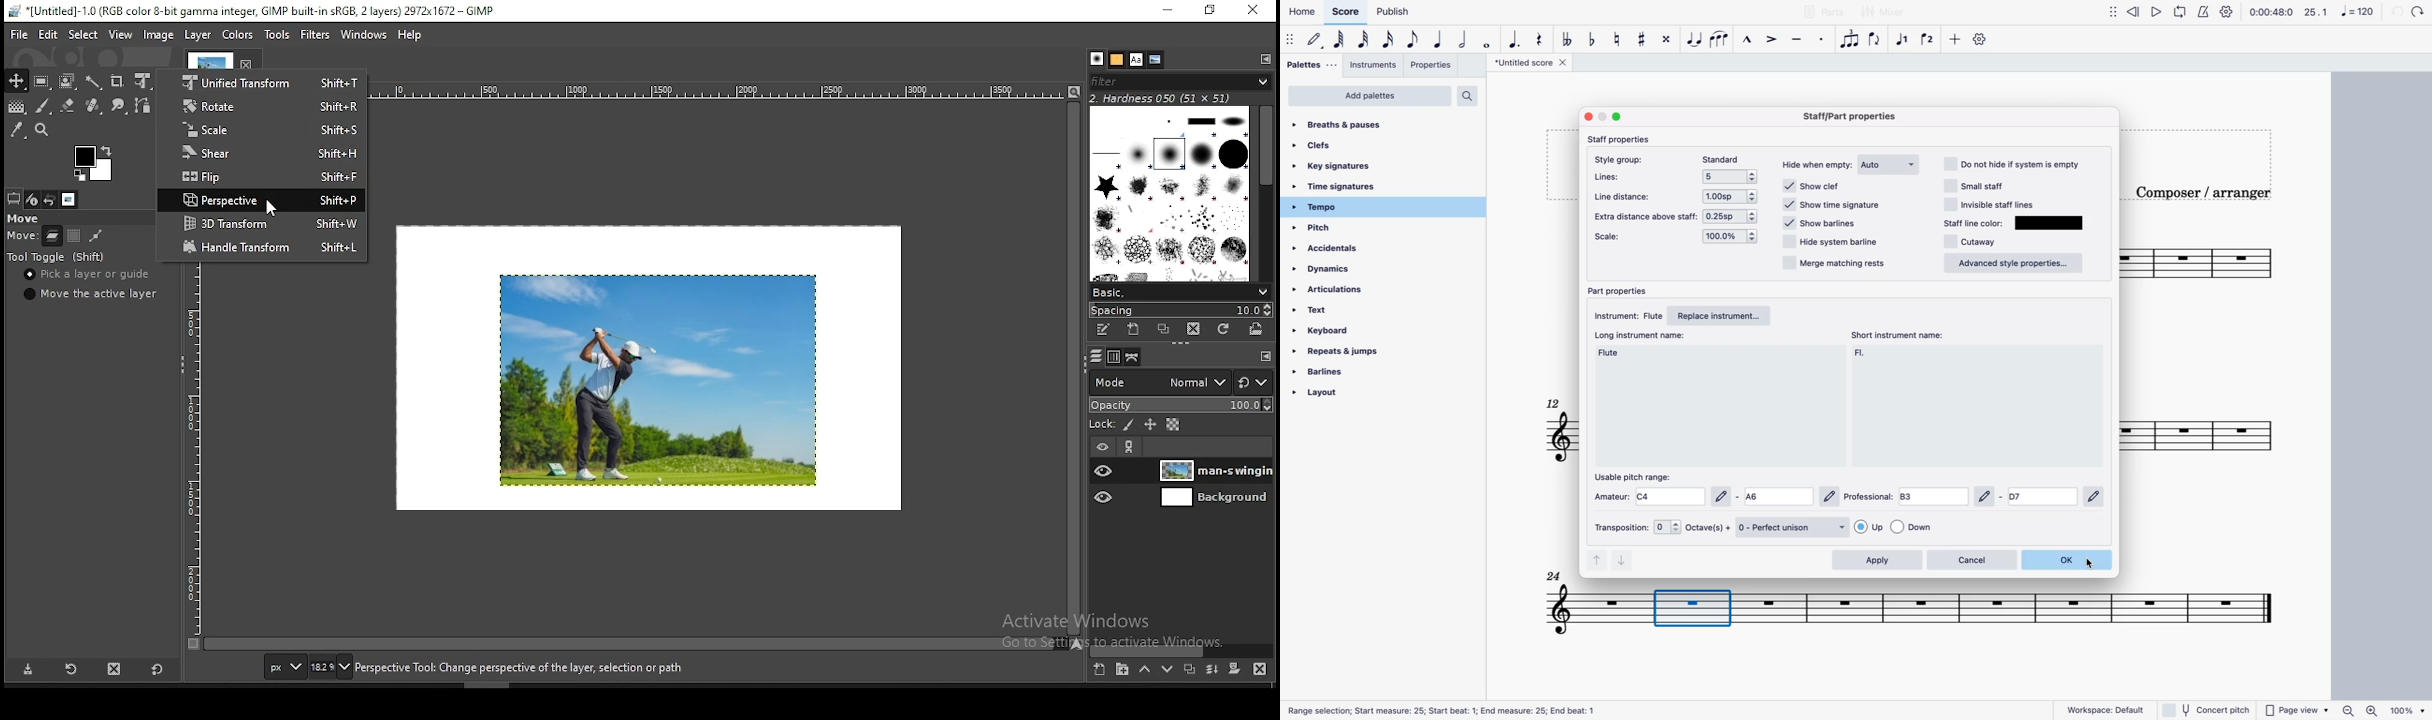  Describe the element at coordinates (1620, 291) in the screenshot. I see `part properties` at that location.